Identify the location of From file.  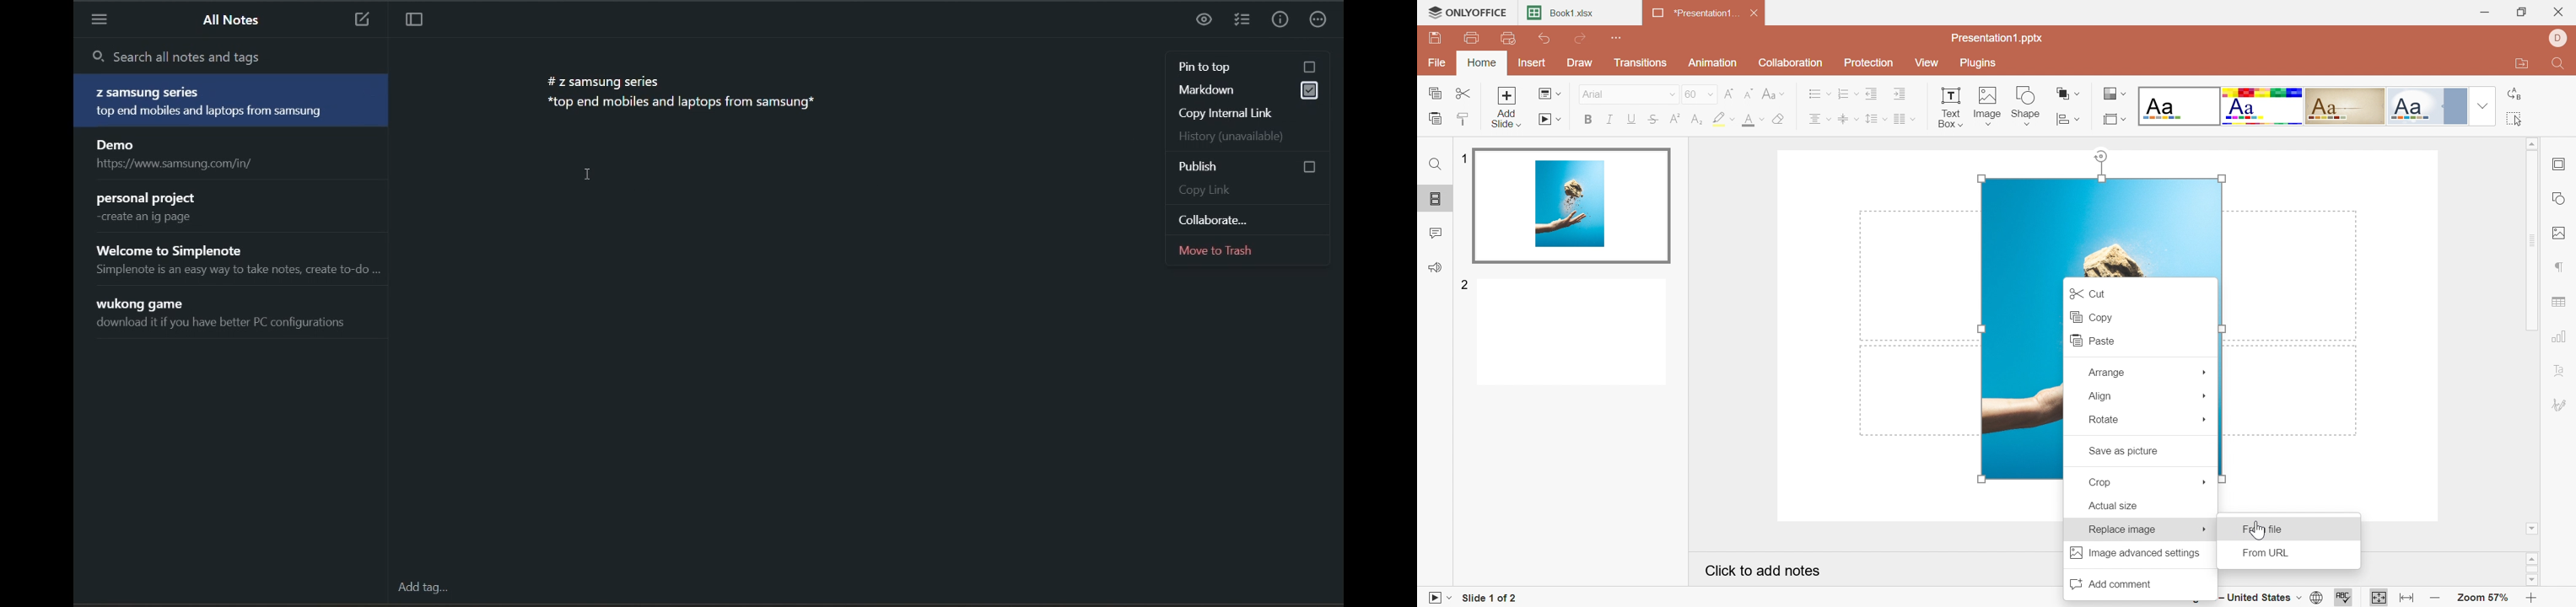
(2262, 530).